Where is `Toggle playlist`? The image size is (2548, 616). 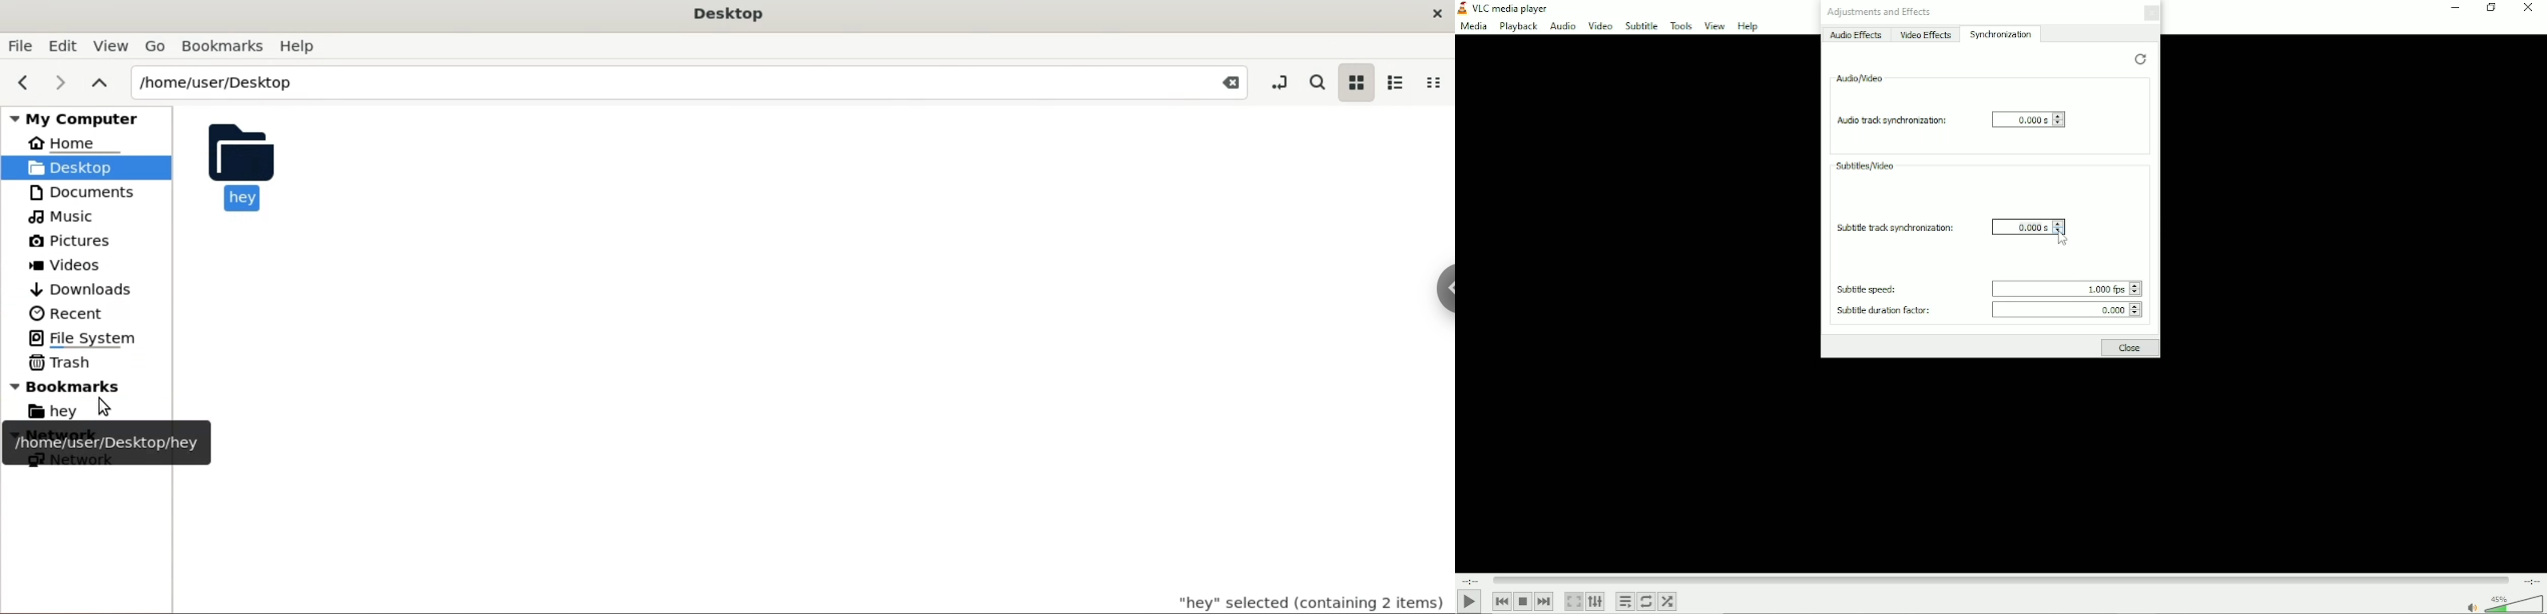 Toggle playlist is located at coordinates (1625, 602).